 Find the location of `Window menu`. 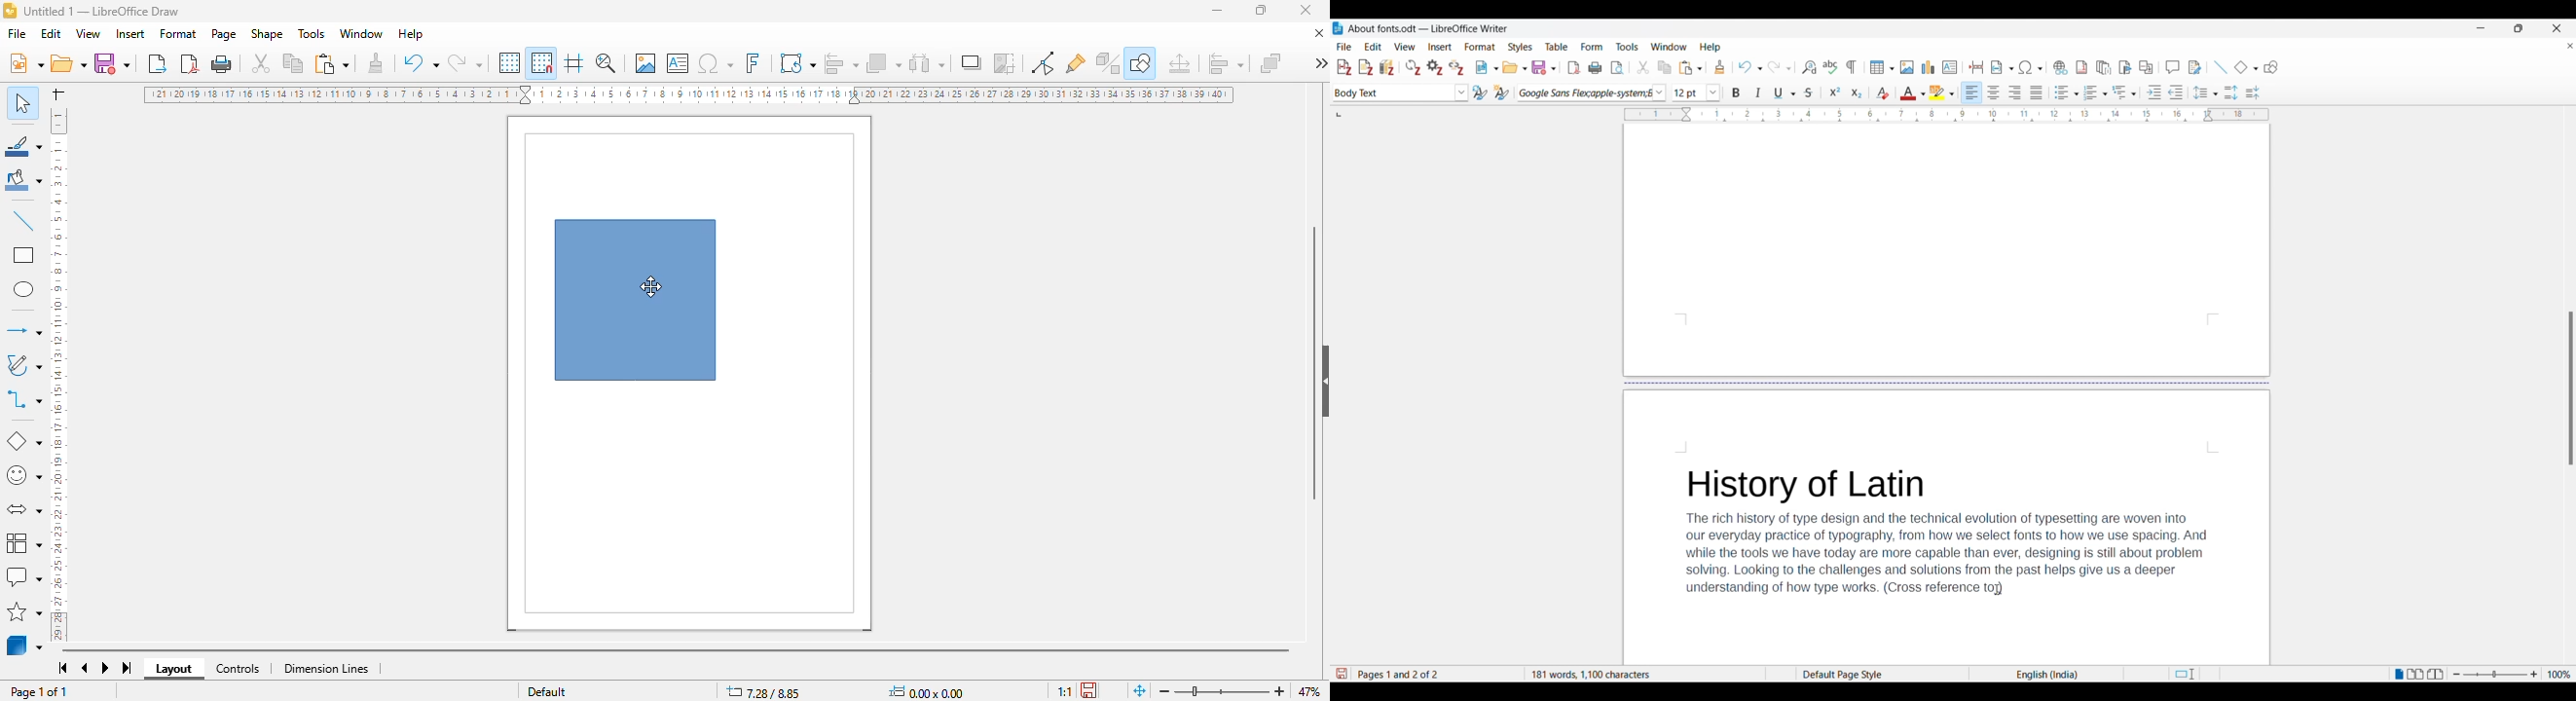

Window menu is located at coordinates (1669, 47).